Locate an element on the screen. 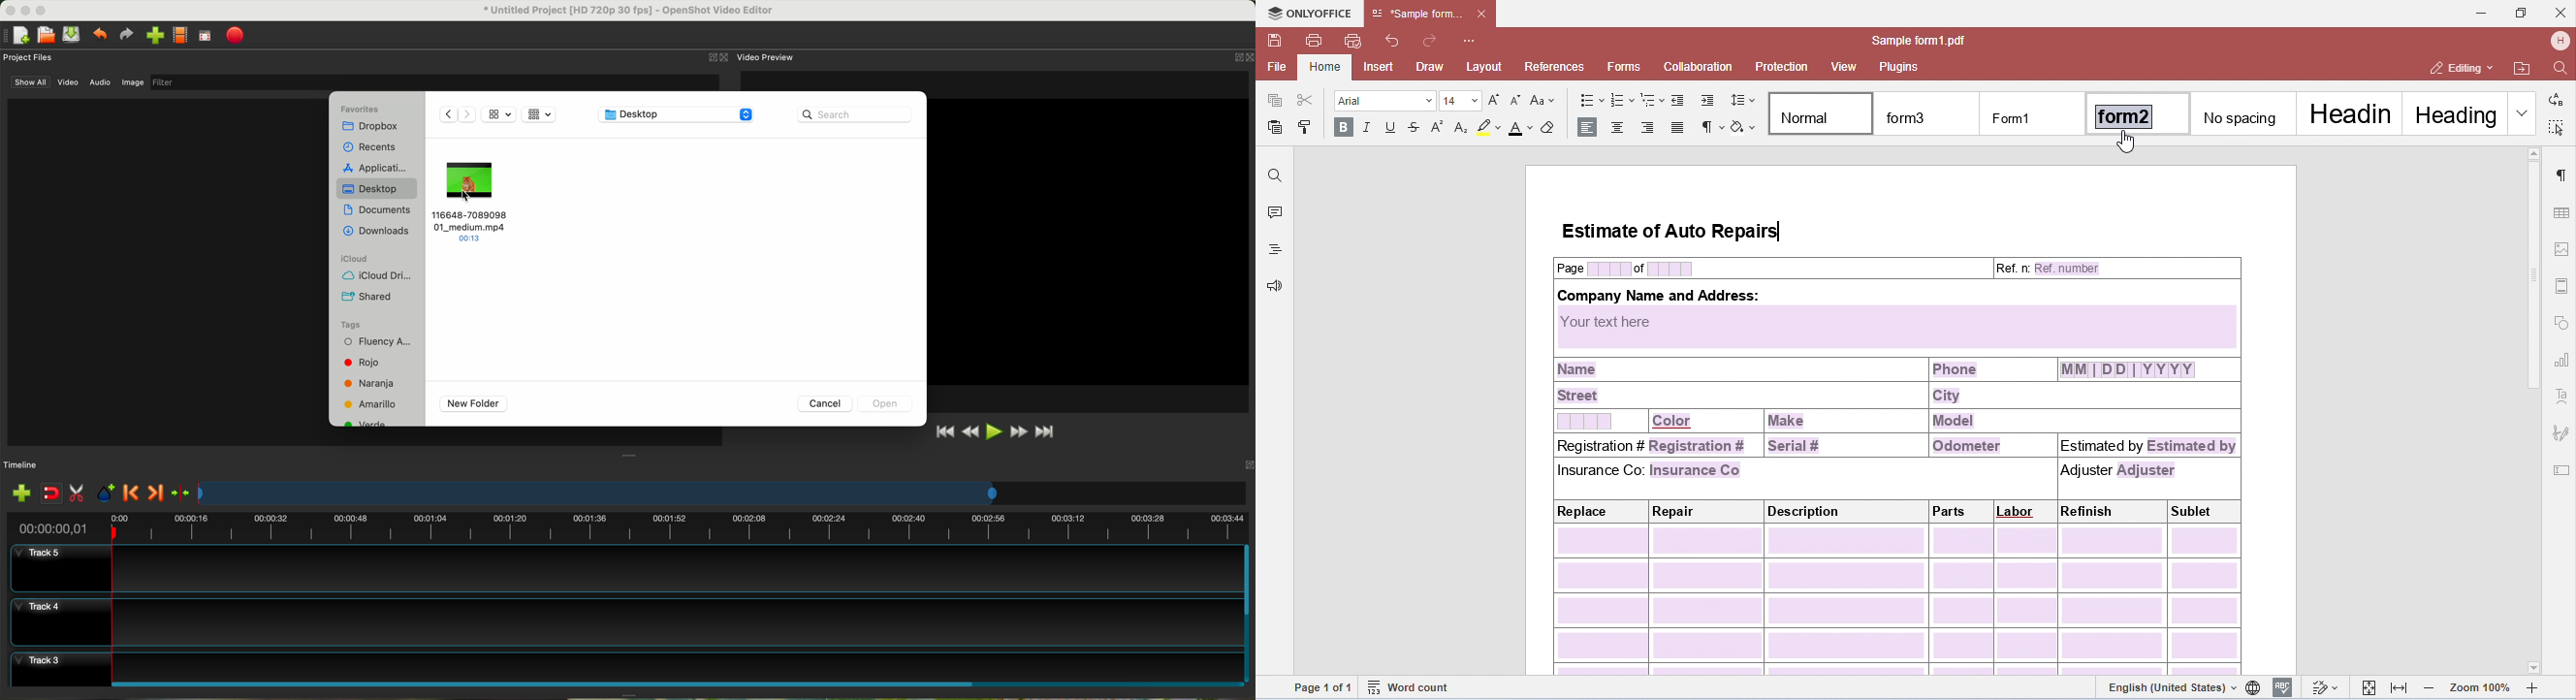 The width and height of the screenshot is (2576, 700). add mark is located at coordinates (106, 493).